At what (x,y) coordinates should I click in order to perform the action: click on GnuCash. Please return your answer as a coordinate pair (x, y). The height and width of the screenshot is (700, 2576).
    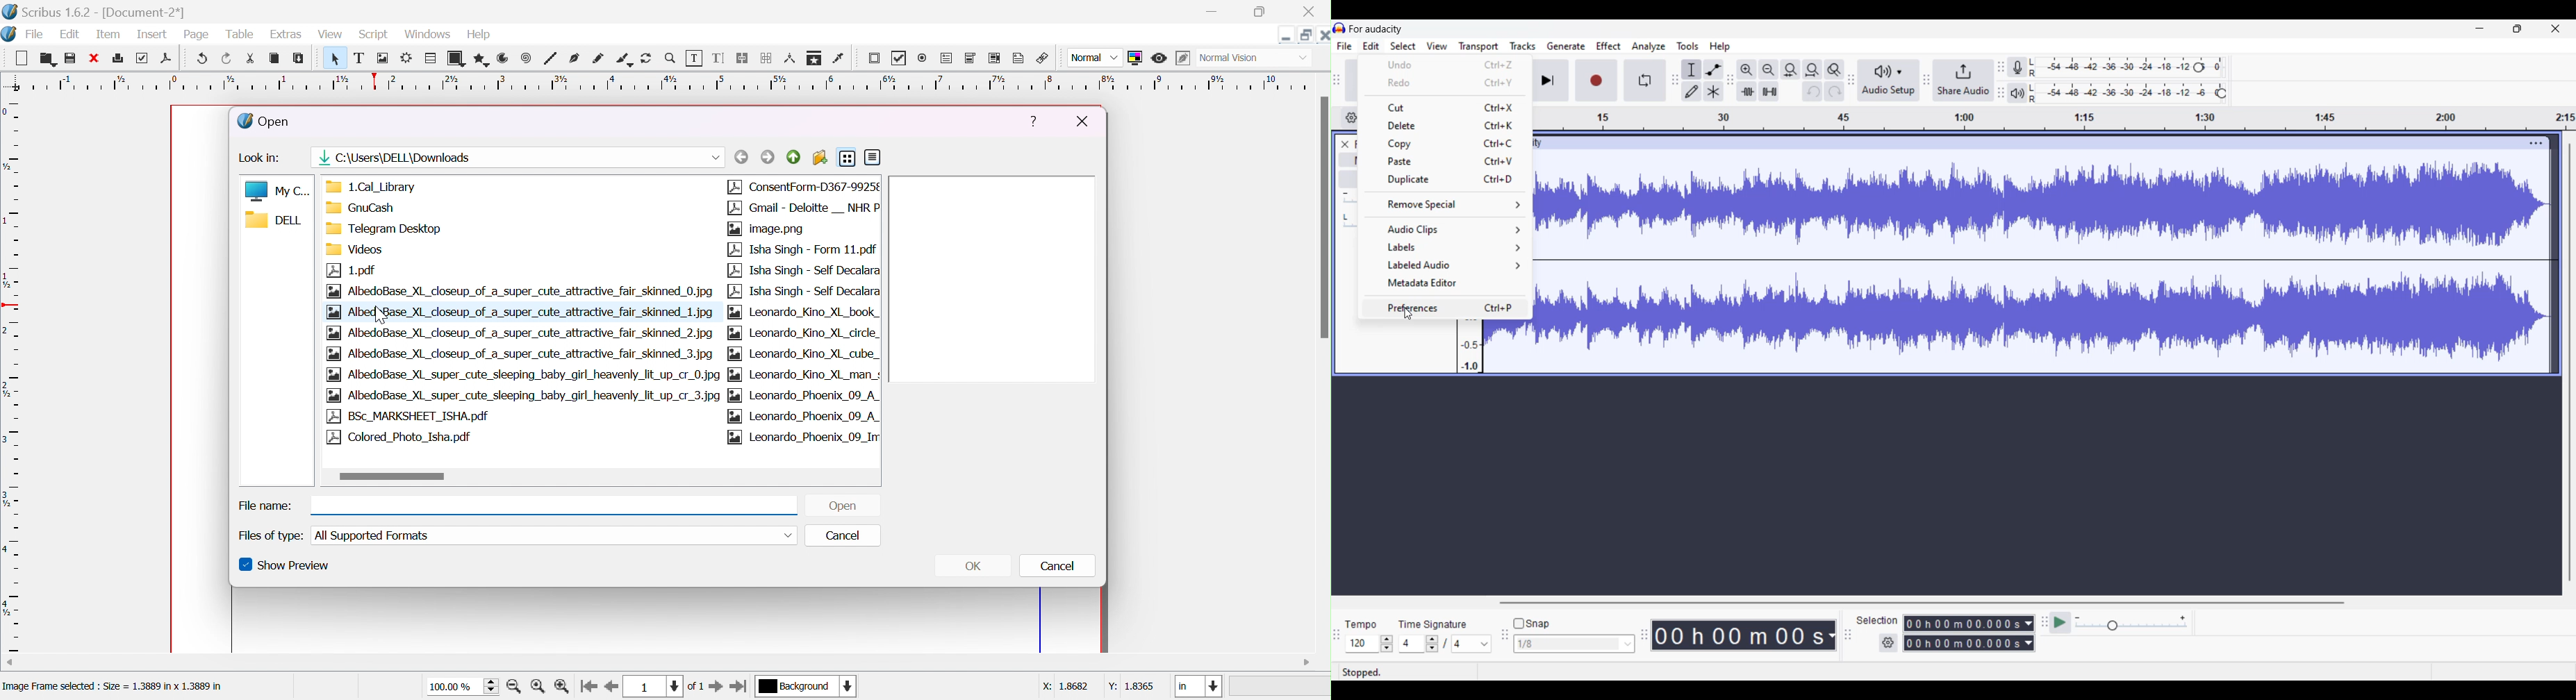
    Looking at the image, I should click on (362, 206).